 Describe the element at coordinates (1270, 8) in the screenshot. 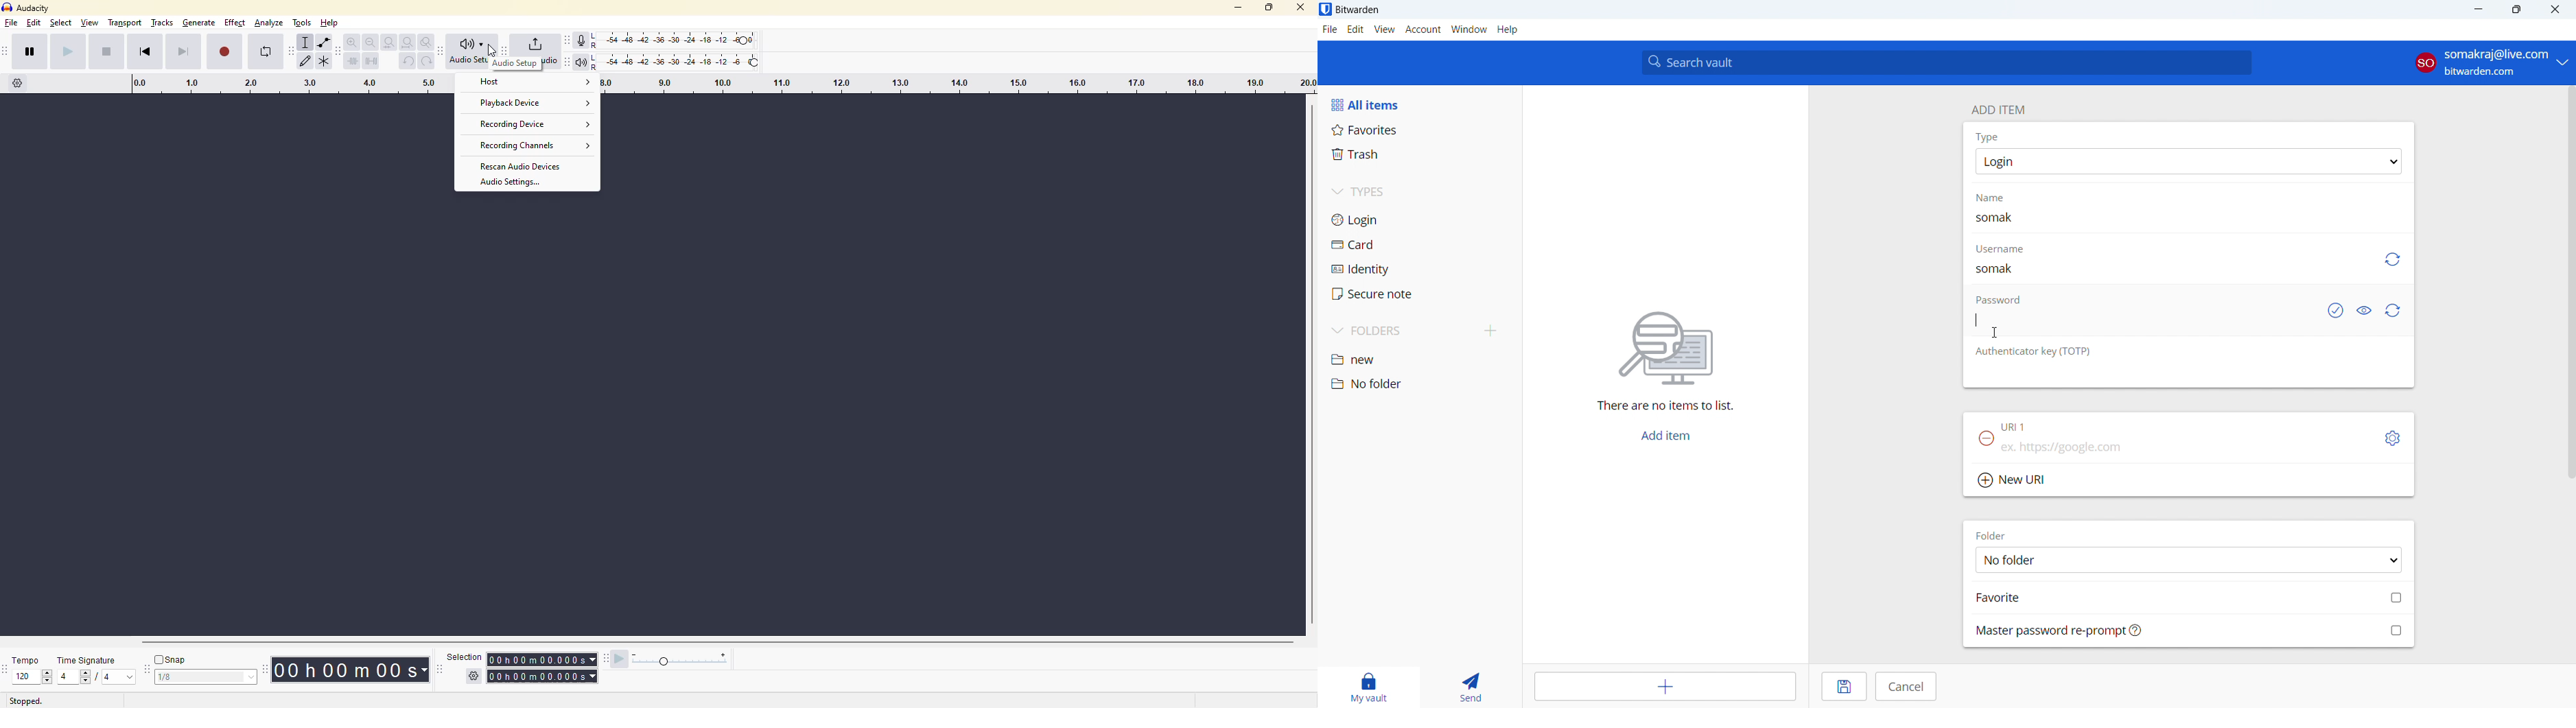

I see `maximize` at that location.